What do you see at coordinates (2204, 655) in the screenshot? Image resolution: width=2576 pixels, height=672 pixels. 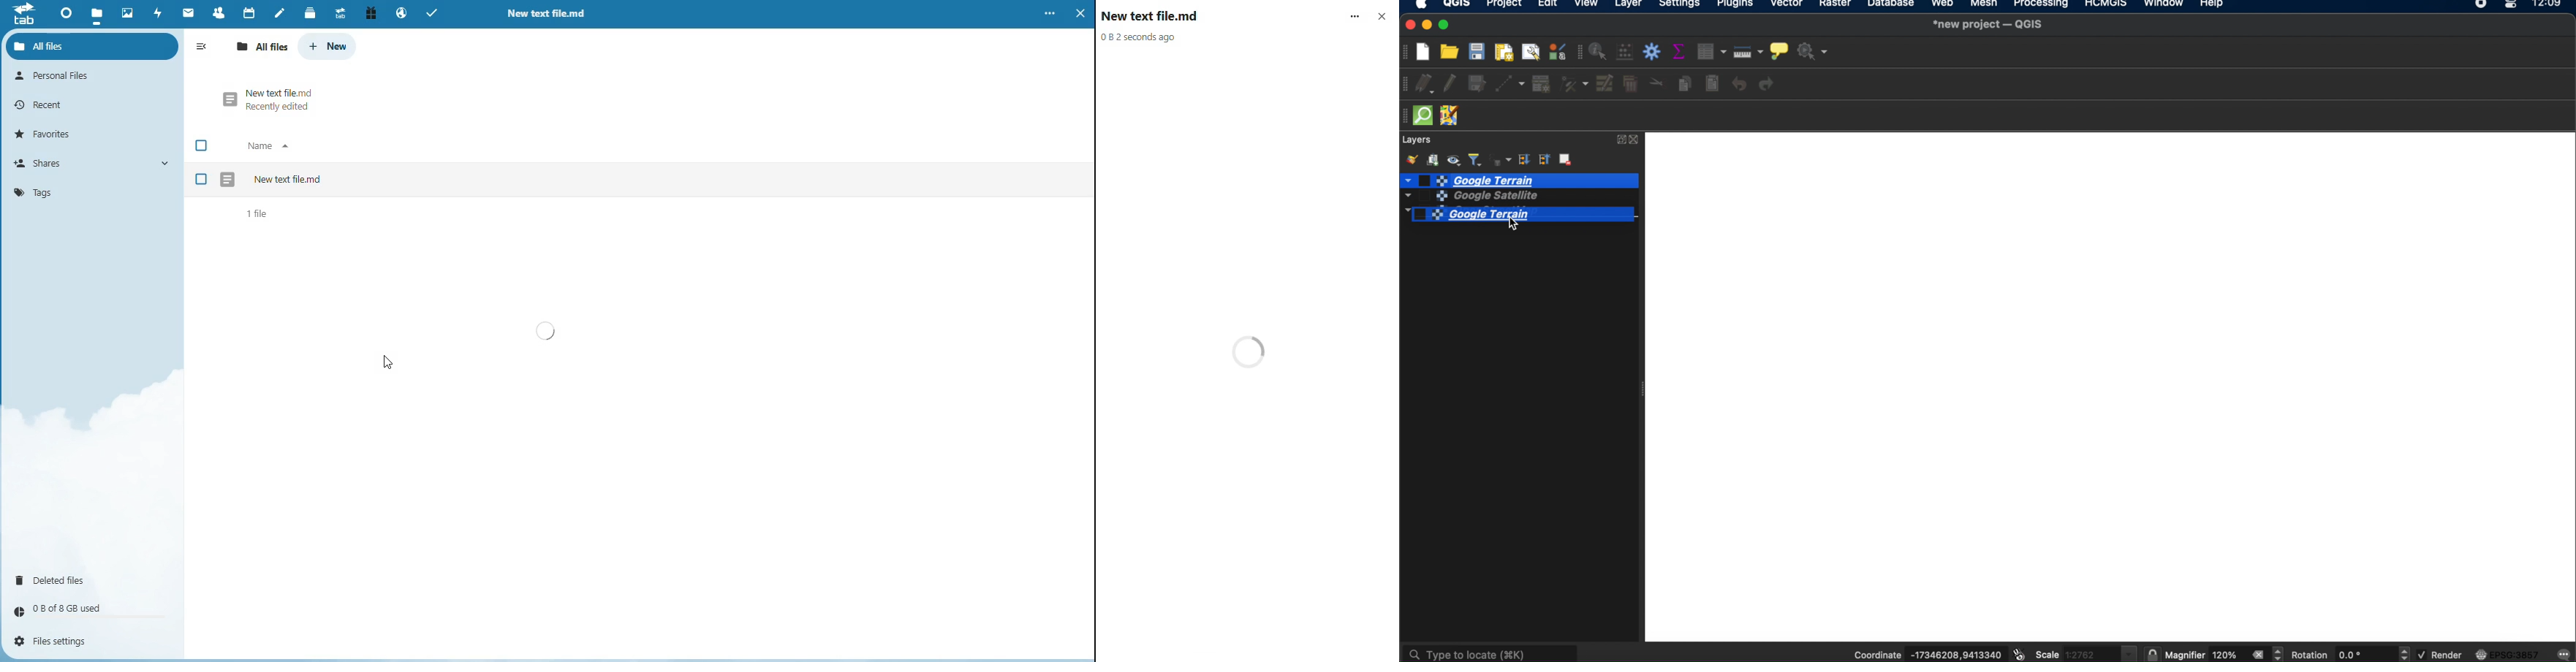 I see `magnifier 120%` at bounding box center [2204, 655].